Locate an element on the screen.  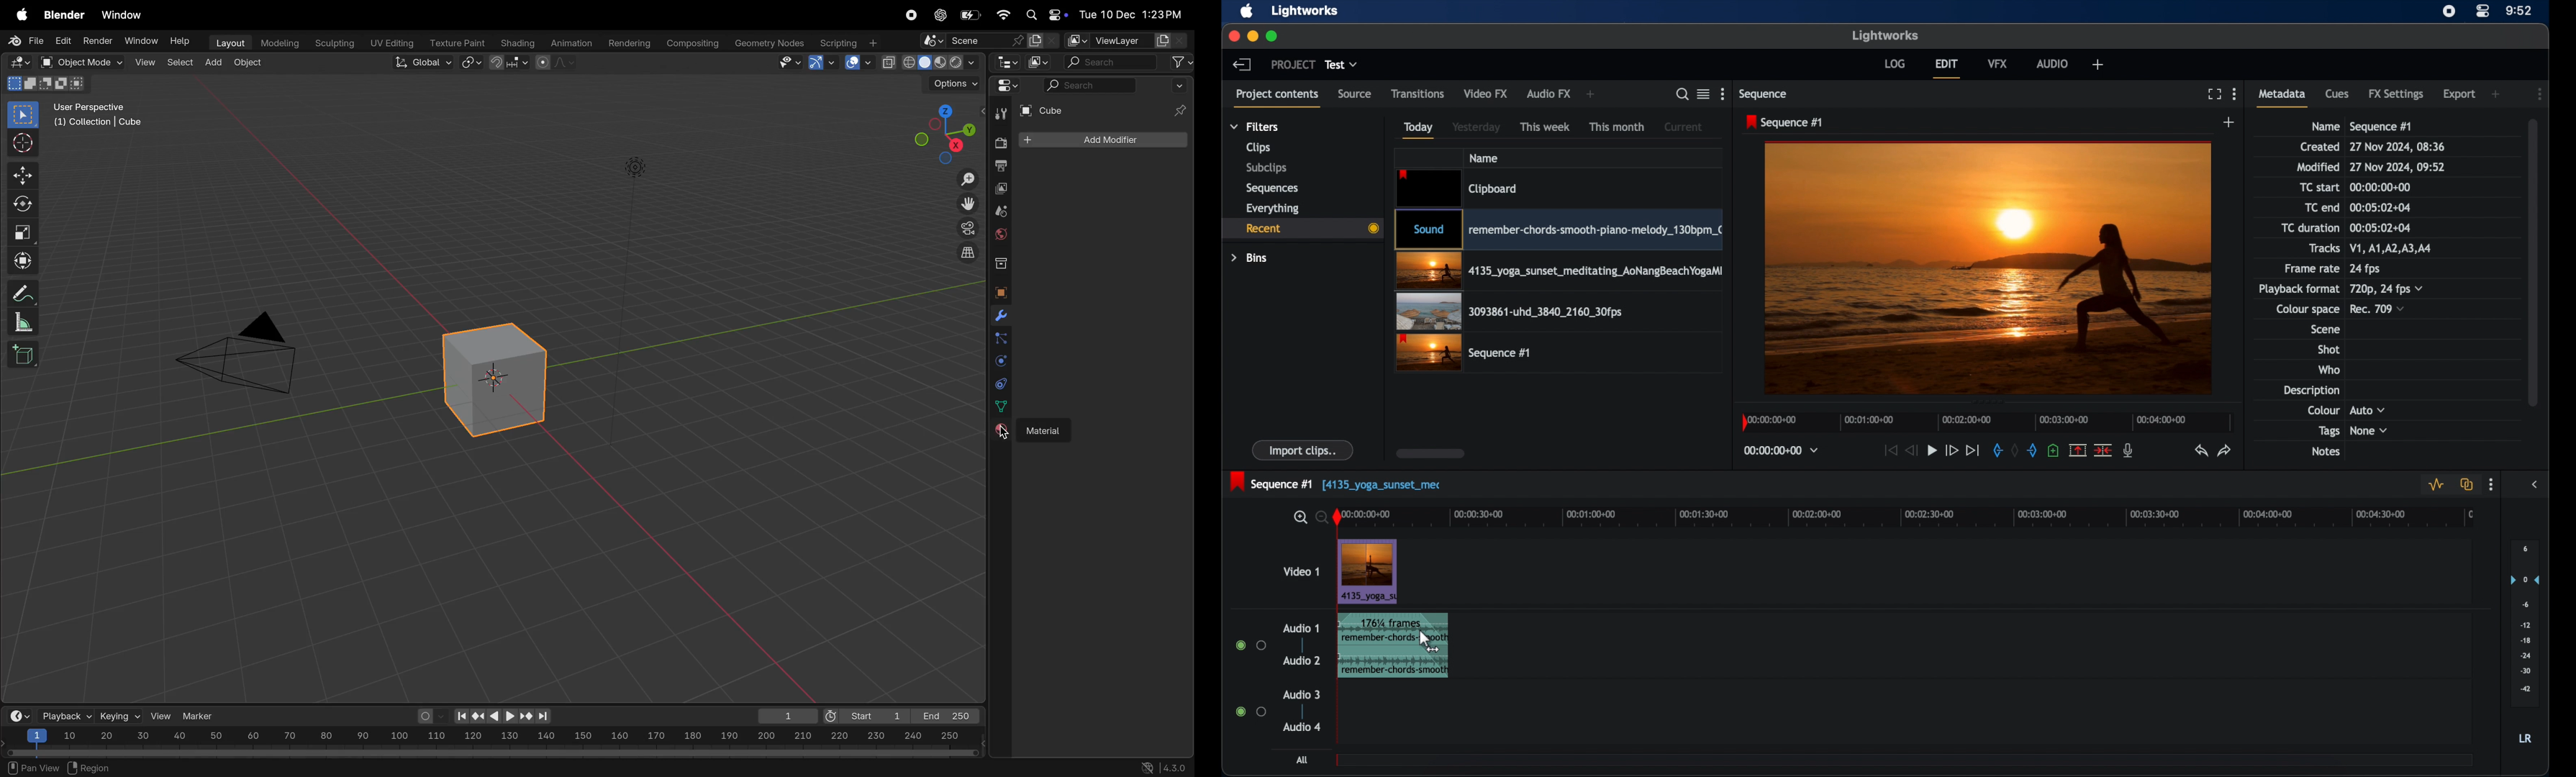
region is located at coordinates (92, 766).